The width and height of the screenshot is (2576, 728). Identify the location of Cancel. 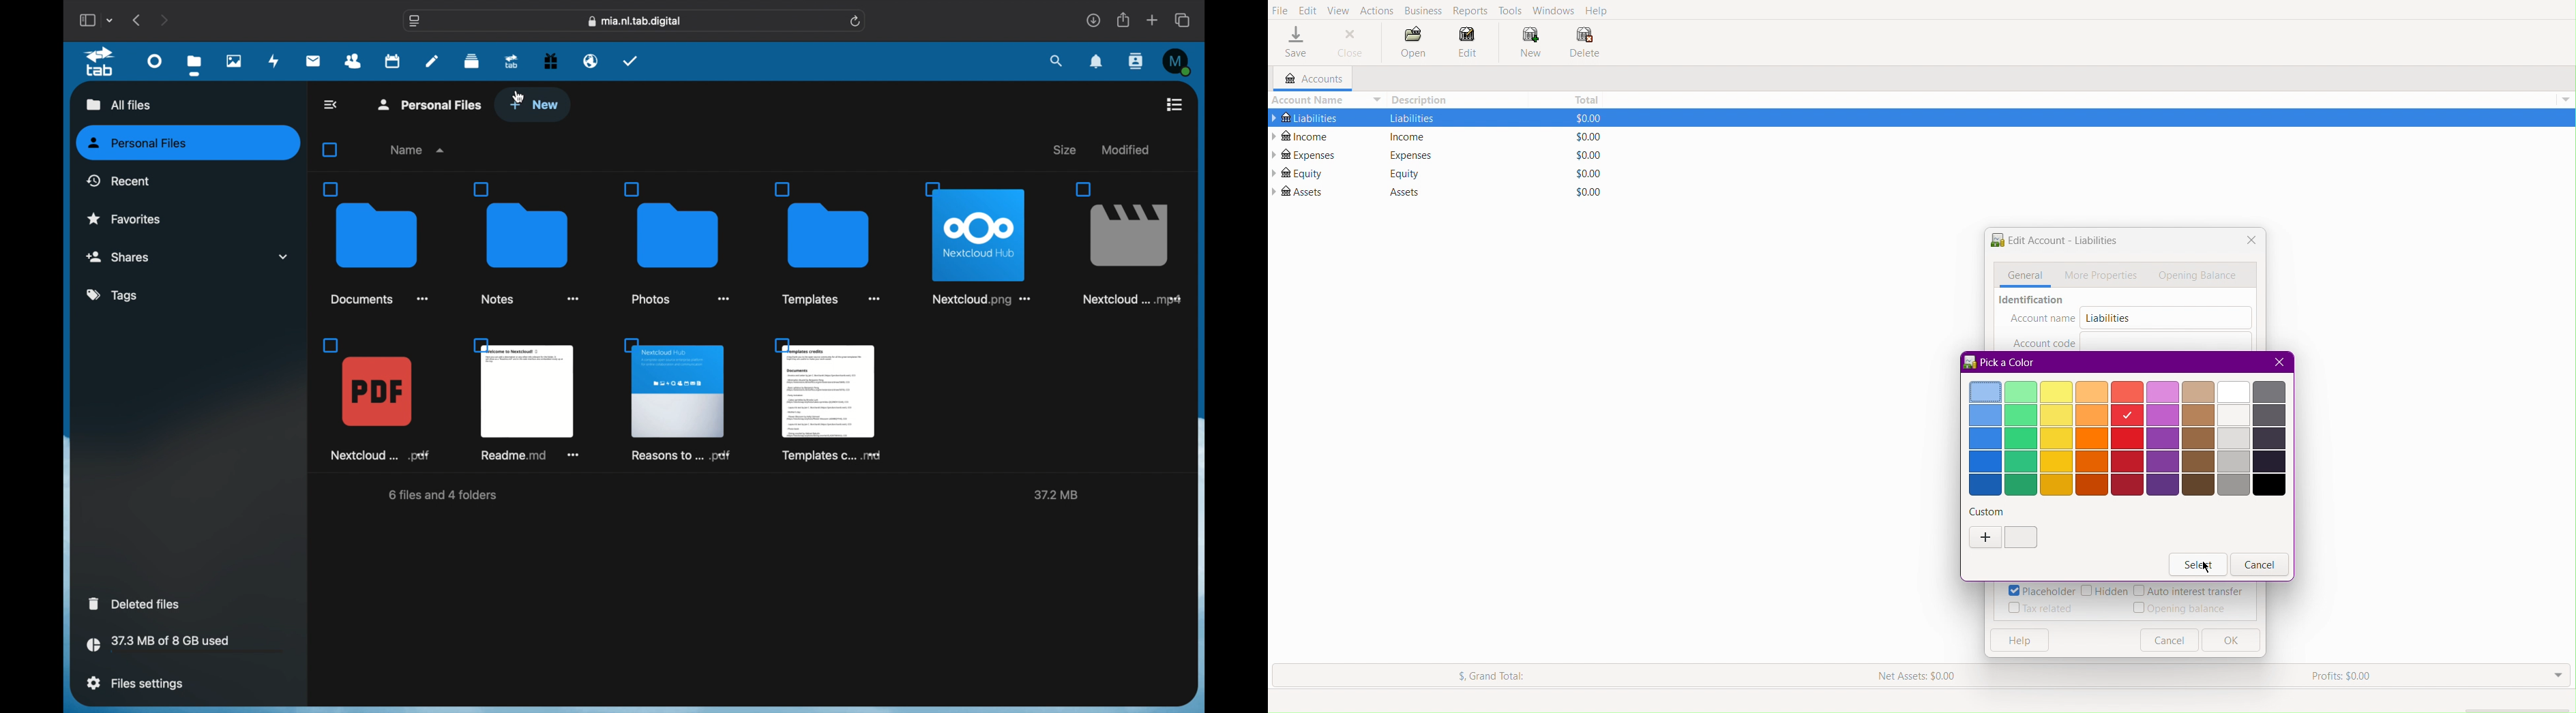
(2260, 565).